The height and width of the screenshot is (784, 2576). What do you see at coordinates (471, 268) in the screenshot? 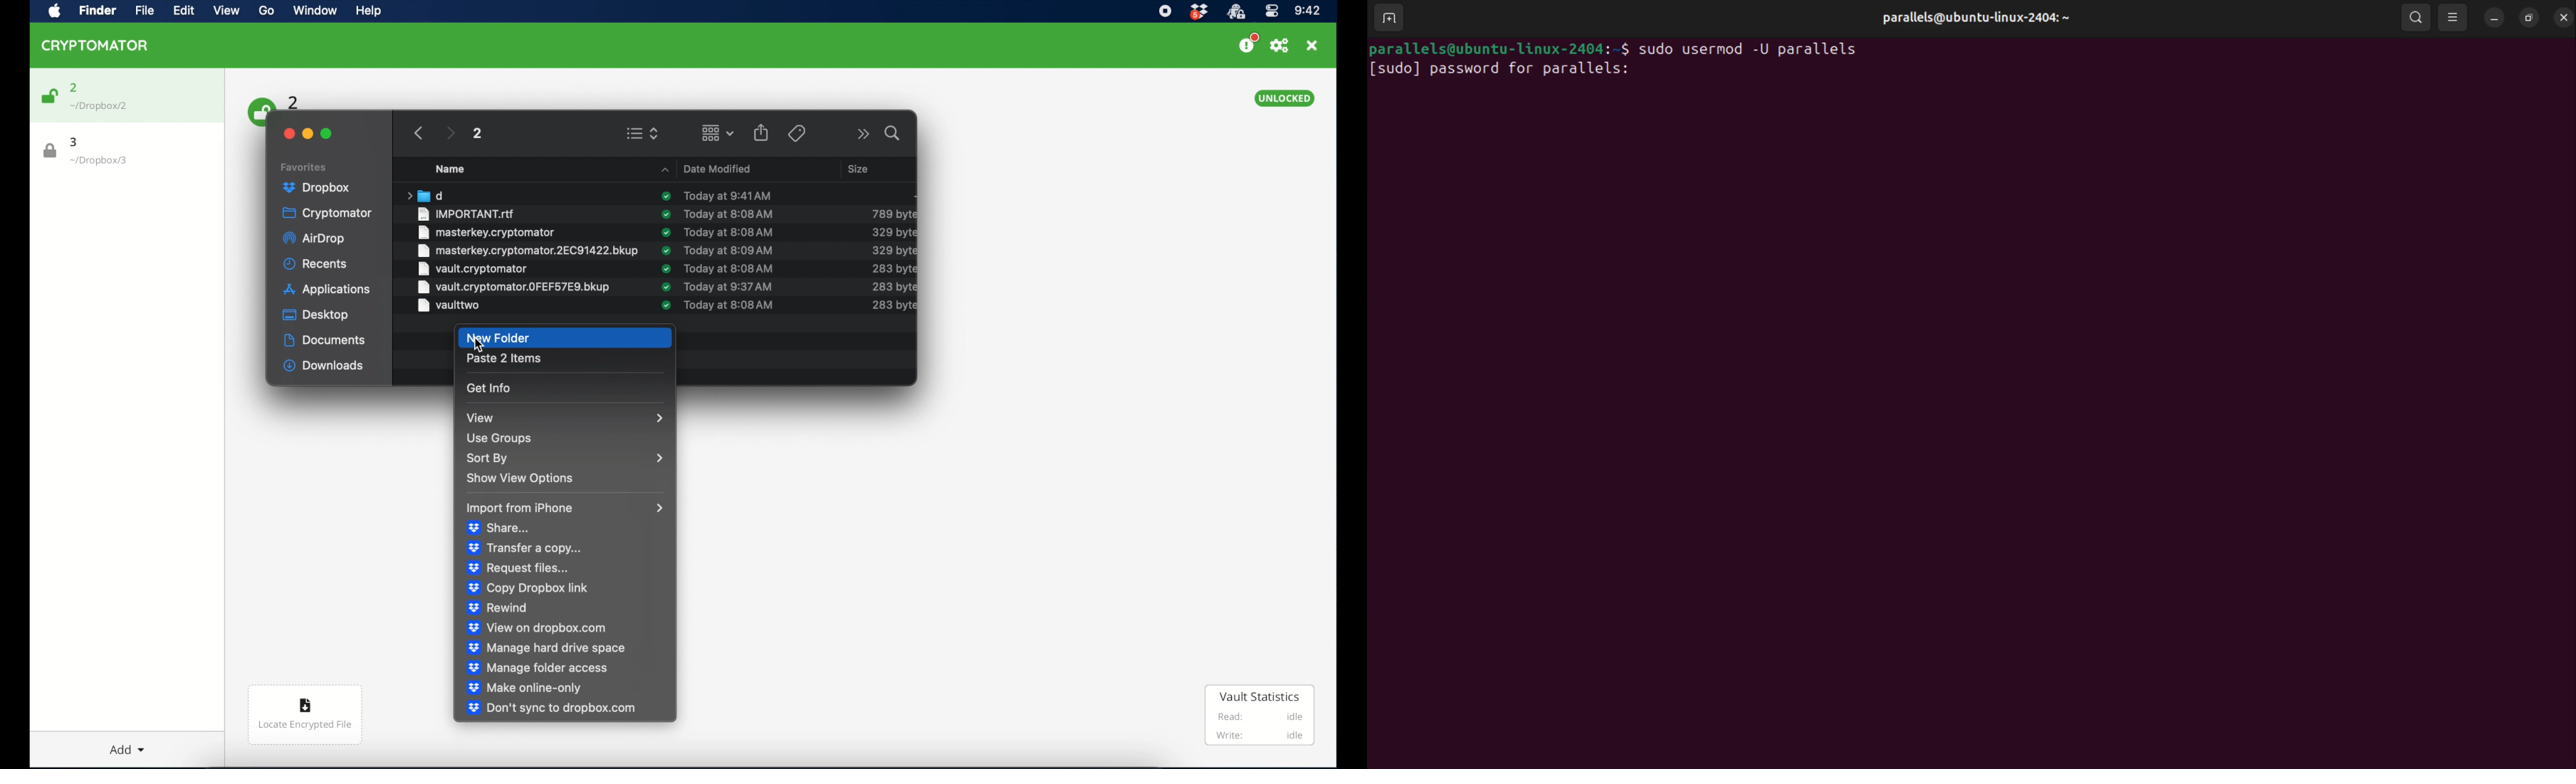
I see `vault` at bounding box center [471, 268].